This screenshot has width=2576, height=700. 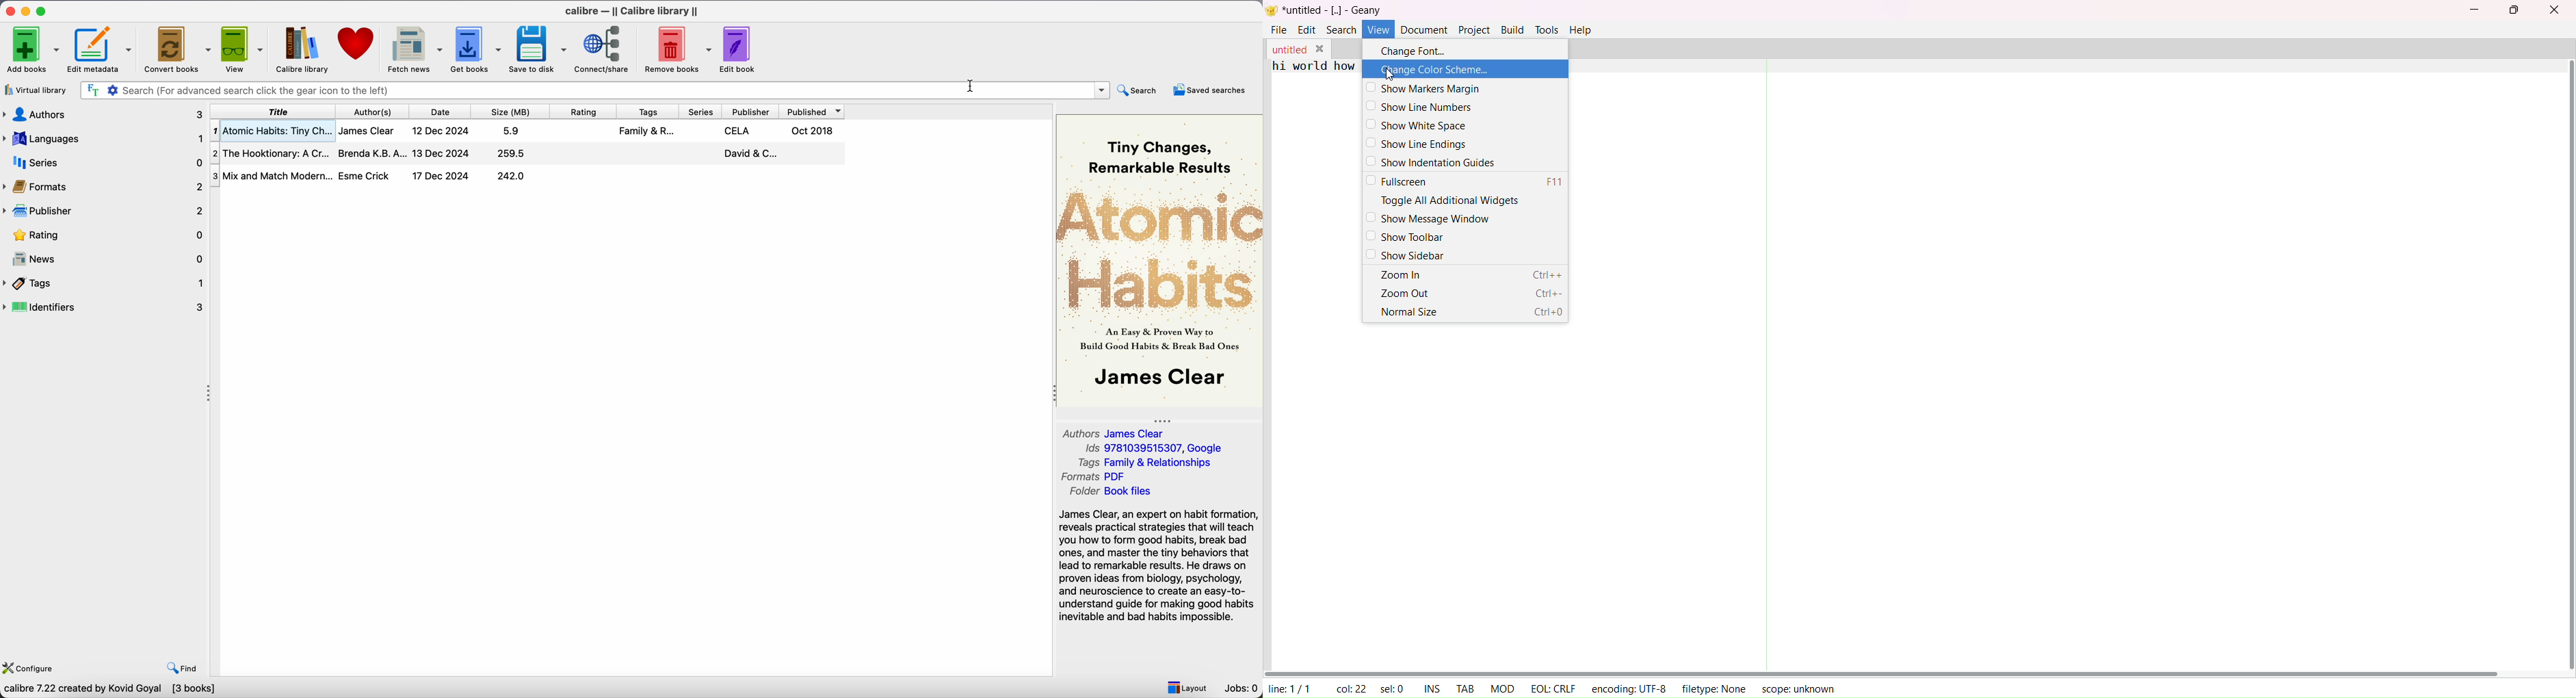 What do you see at coordinates (474, 49) in the screenshot?
I see `click on get books` at bounding box center [474, 49].